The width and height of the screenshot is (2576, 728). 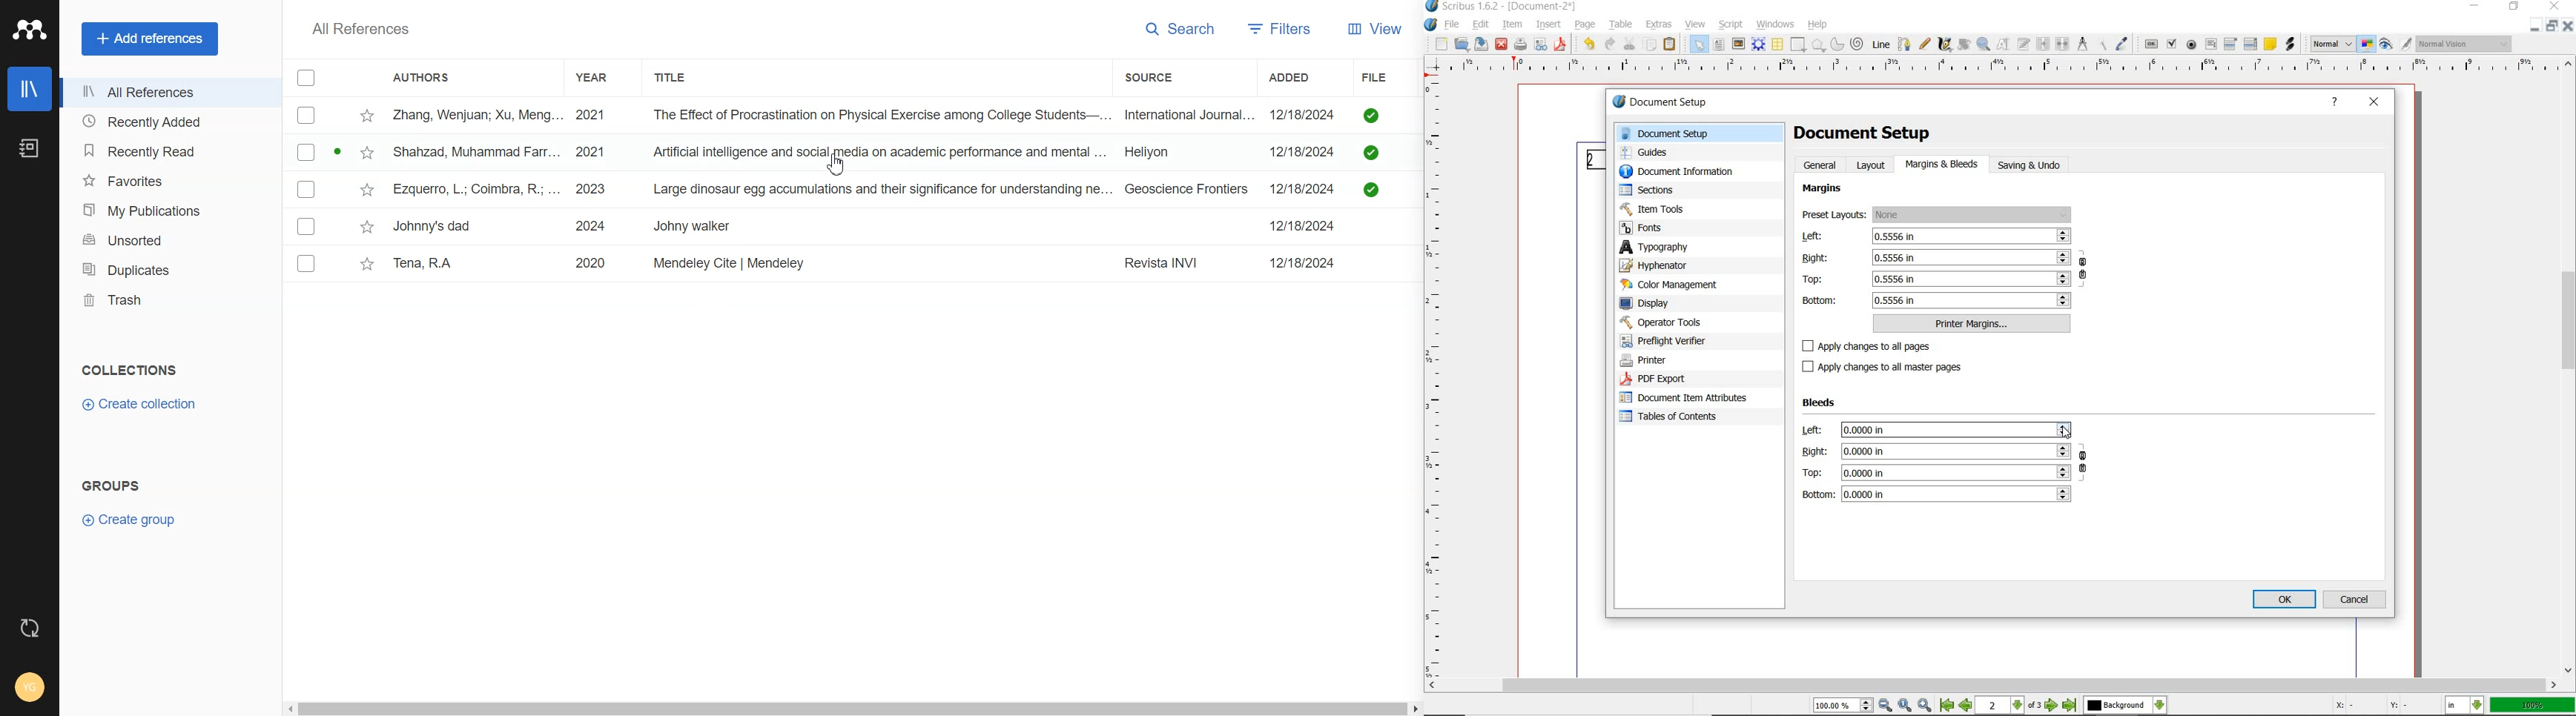 I want to click on File, so click(x=854, y=265).